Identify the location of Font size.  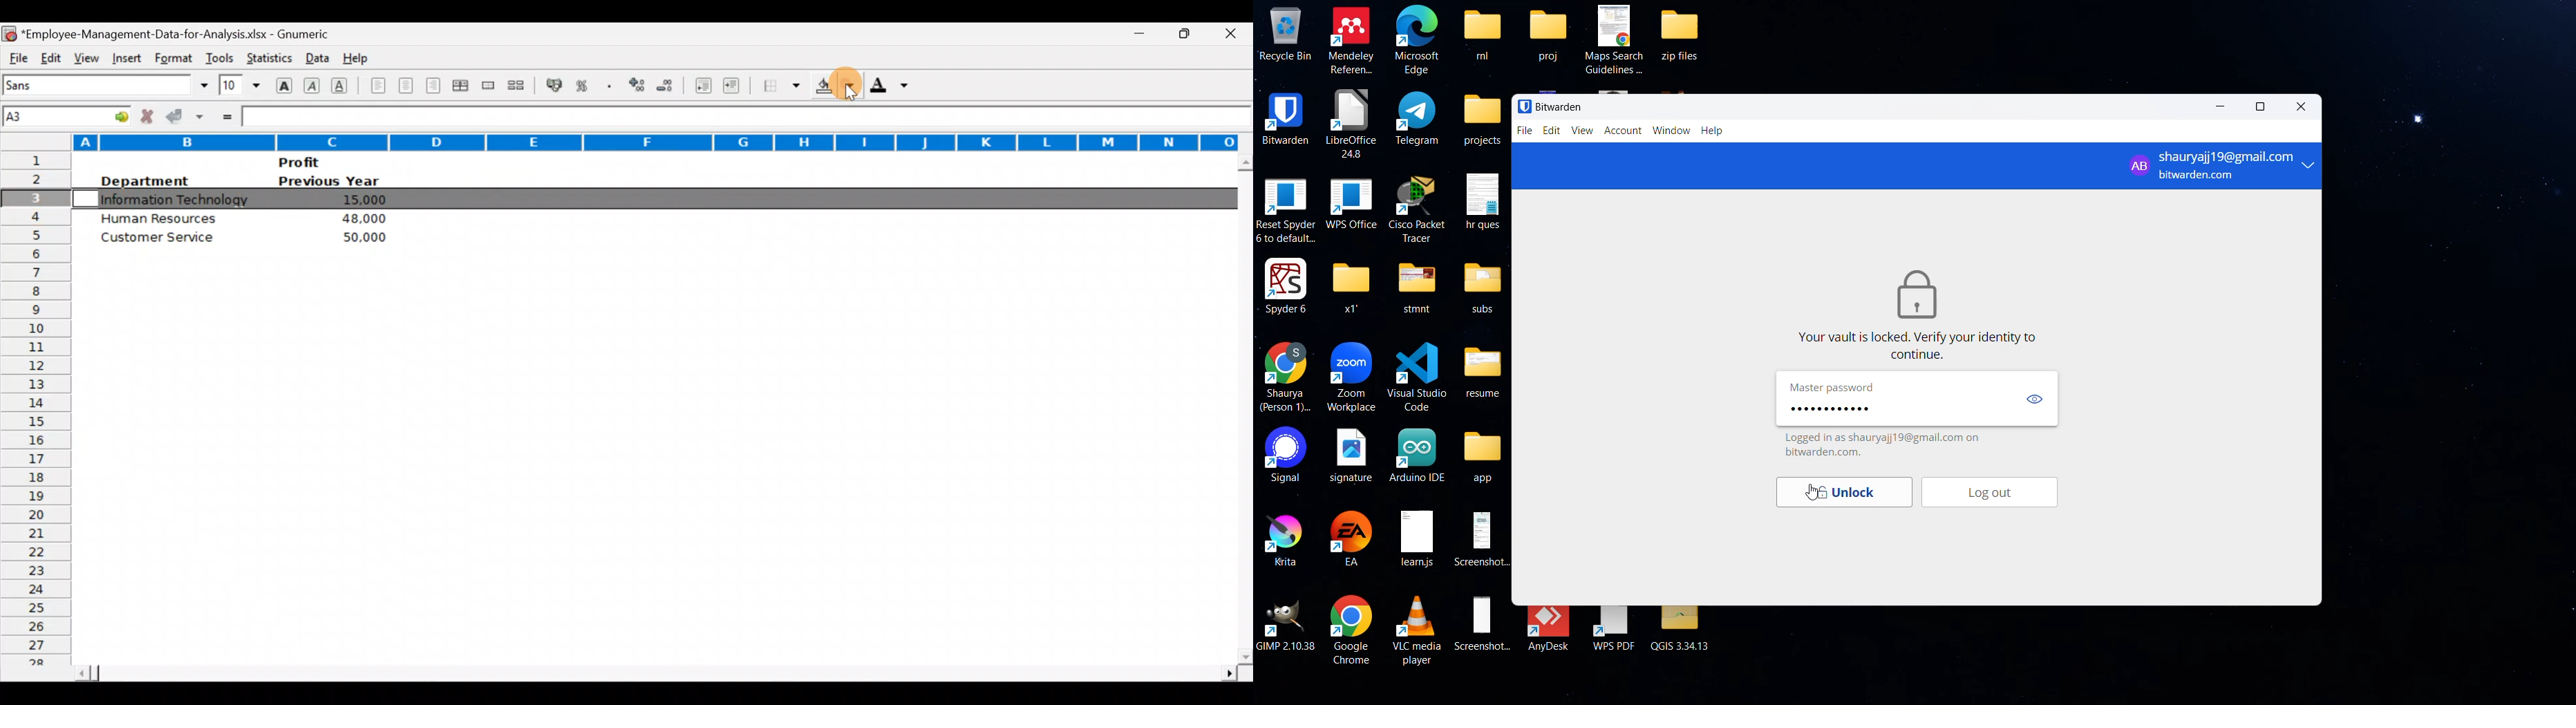
(240, 85).